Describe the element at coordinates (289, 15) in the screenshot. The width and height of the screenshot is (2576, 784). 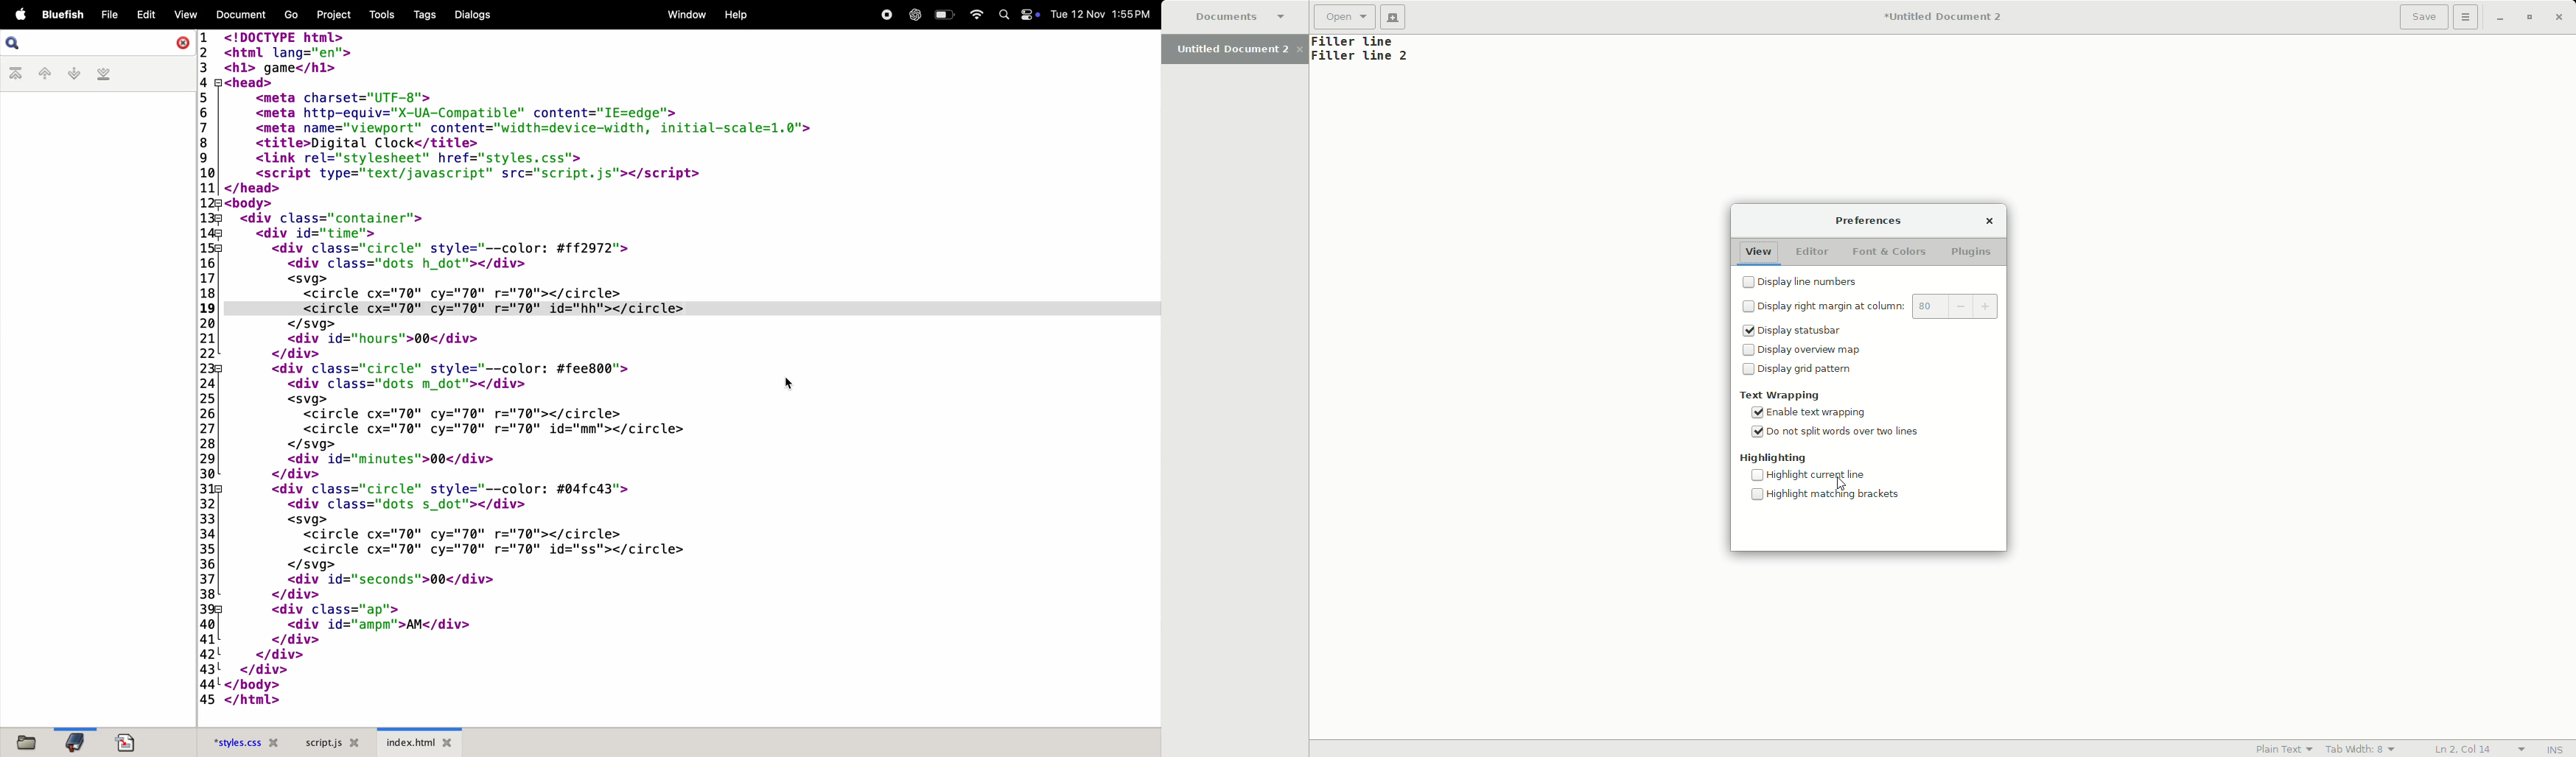
I see `go` at that location.